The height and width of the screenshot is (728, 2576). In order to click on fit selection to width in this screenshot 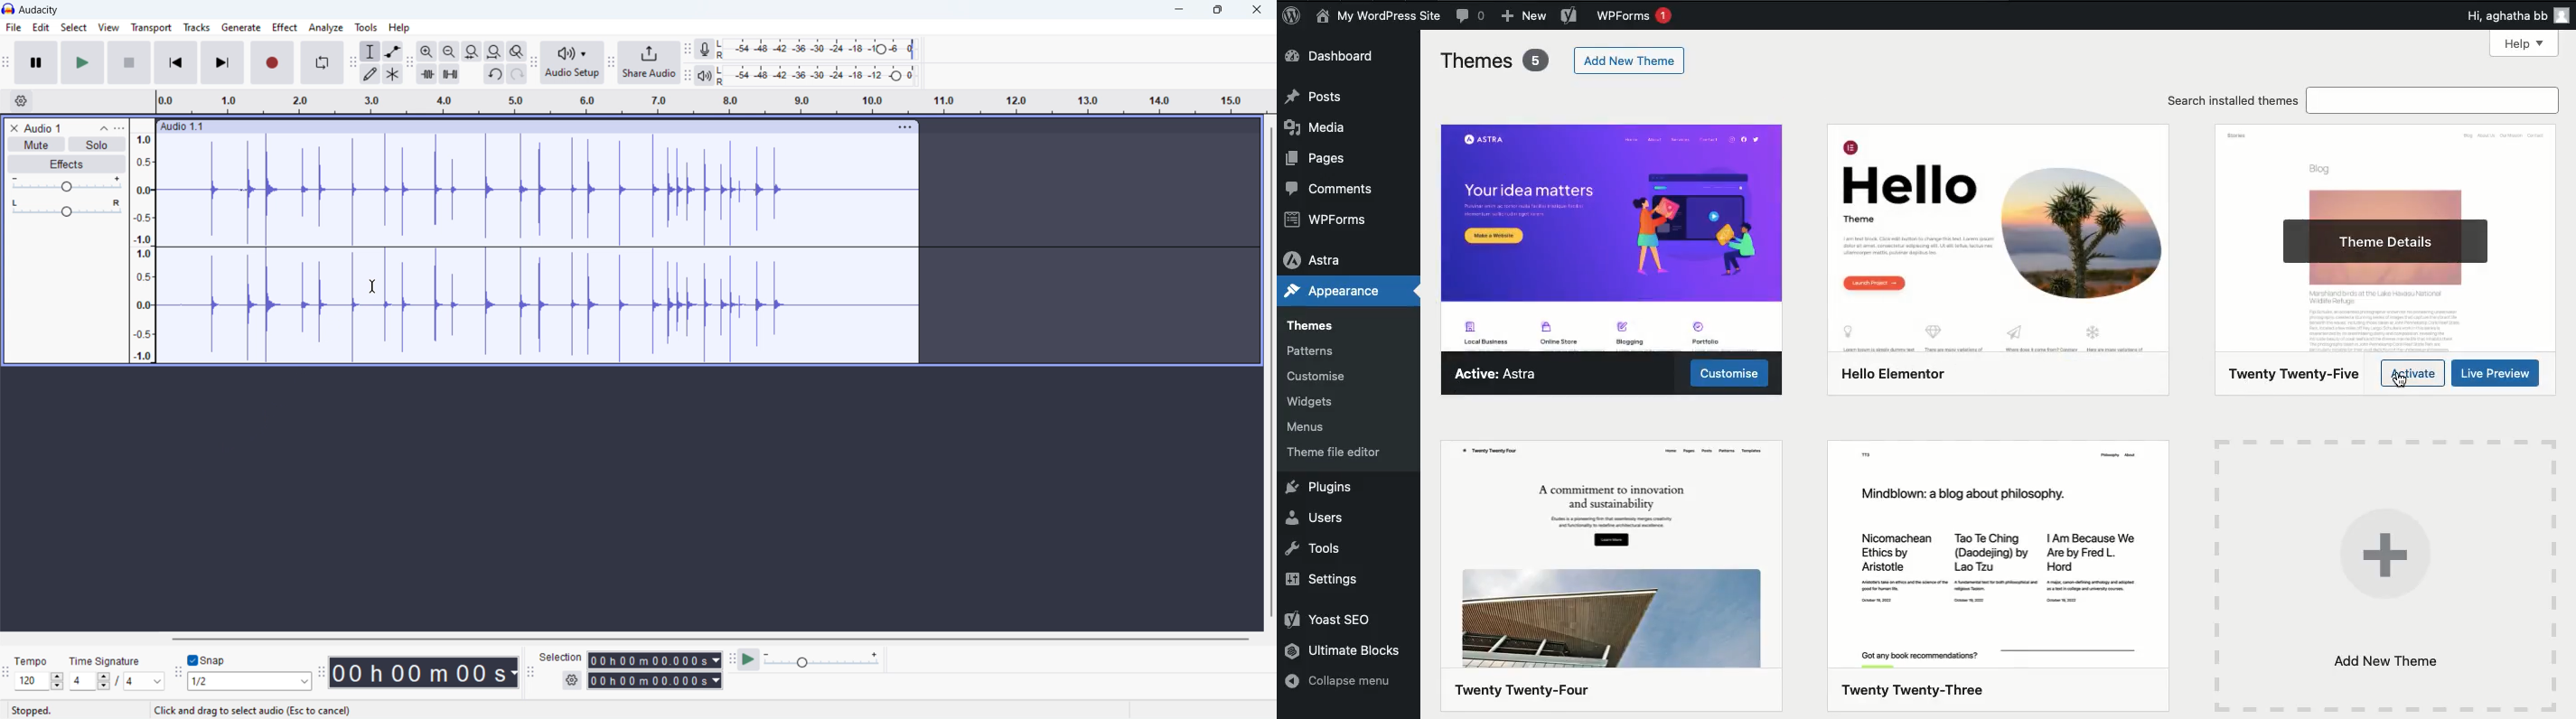, I will do `click(471, 51)`.